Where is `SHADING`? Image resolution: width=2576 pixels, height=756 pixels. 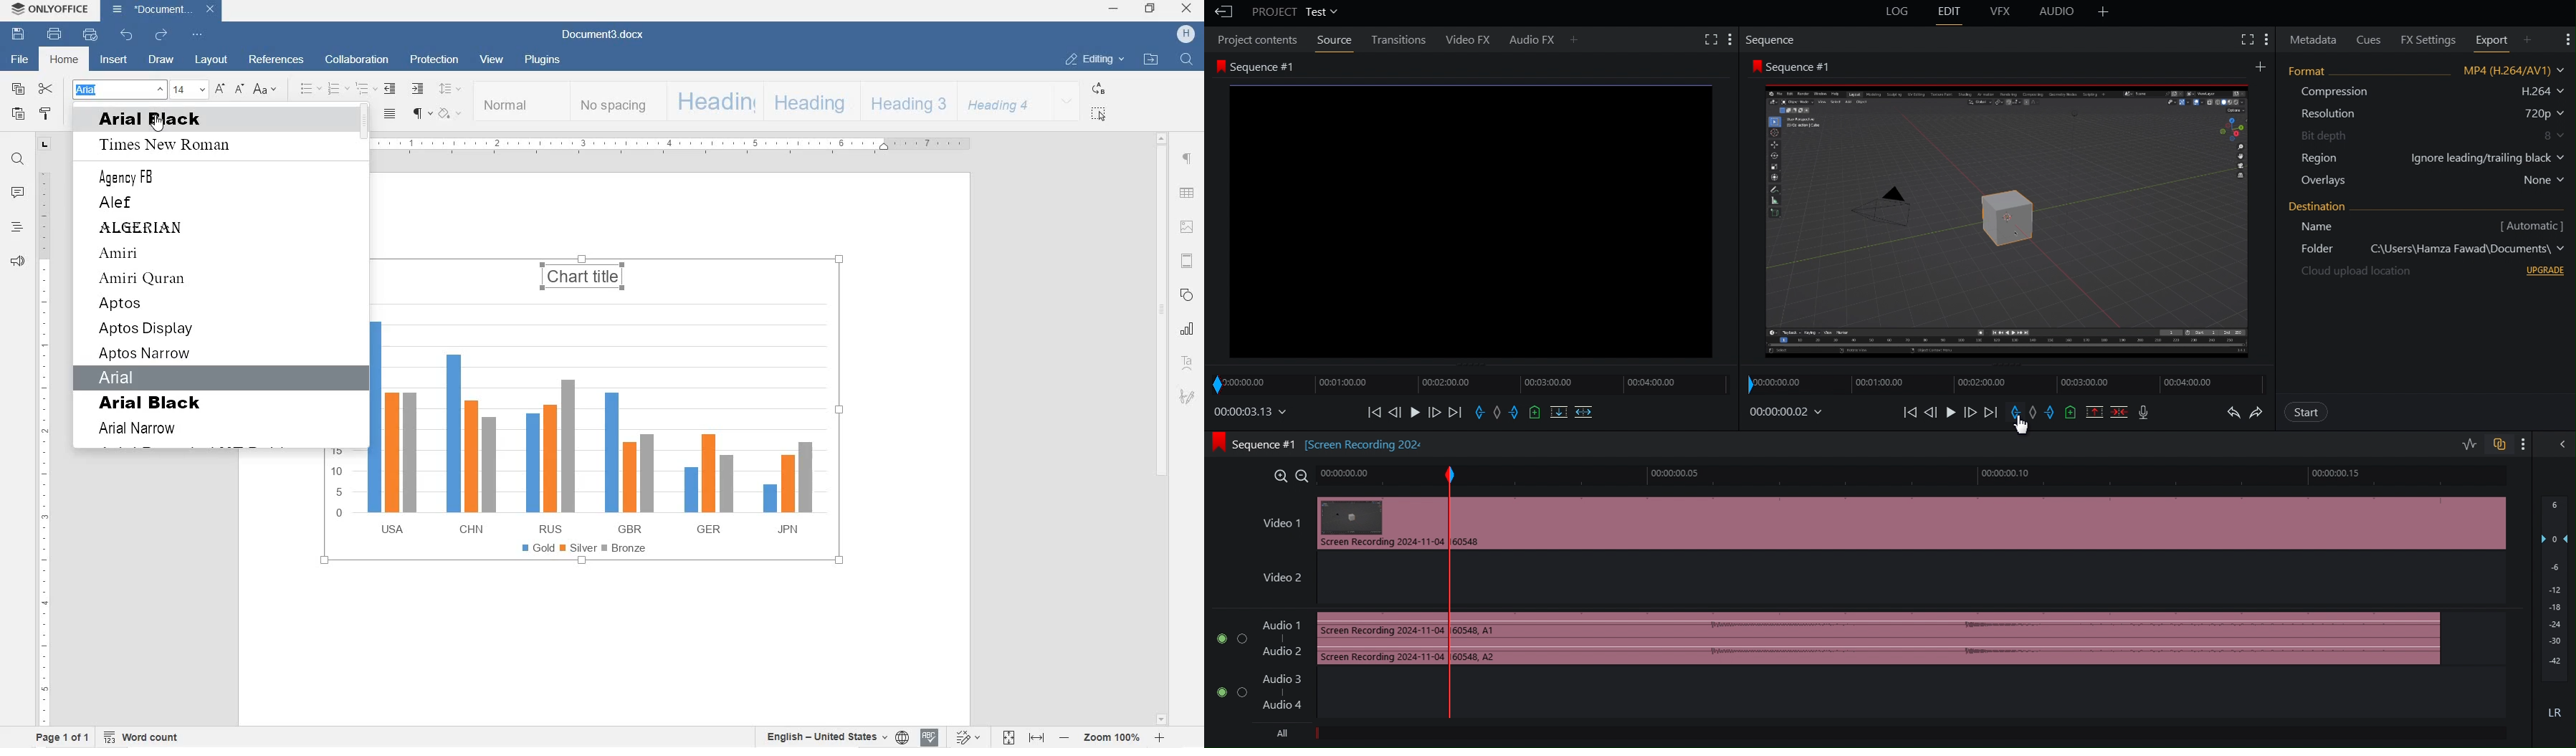
SHADING is located at coordinates (451, 113).